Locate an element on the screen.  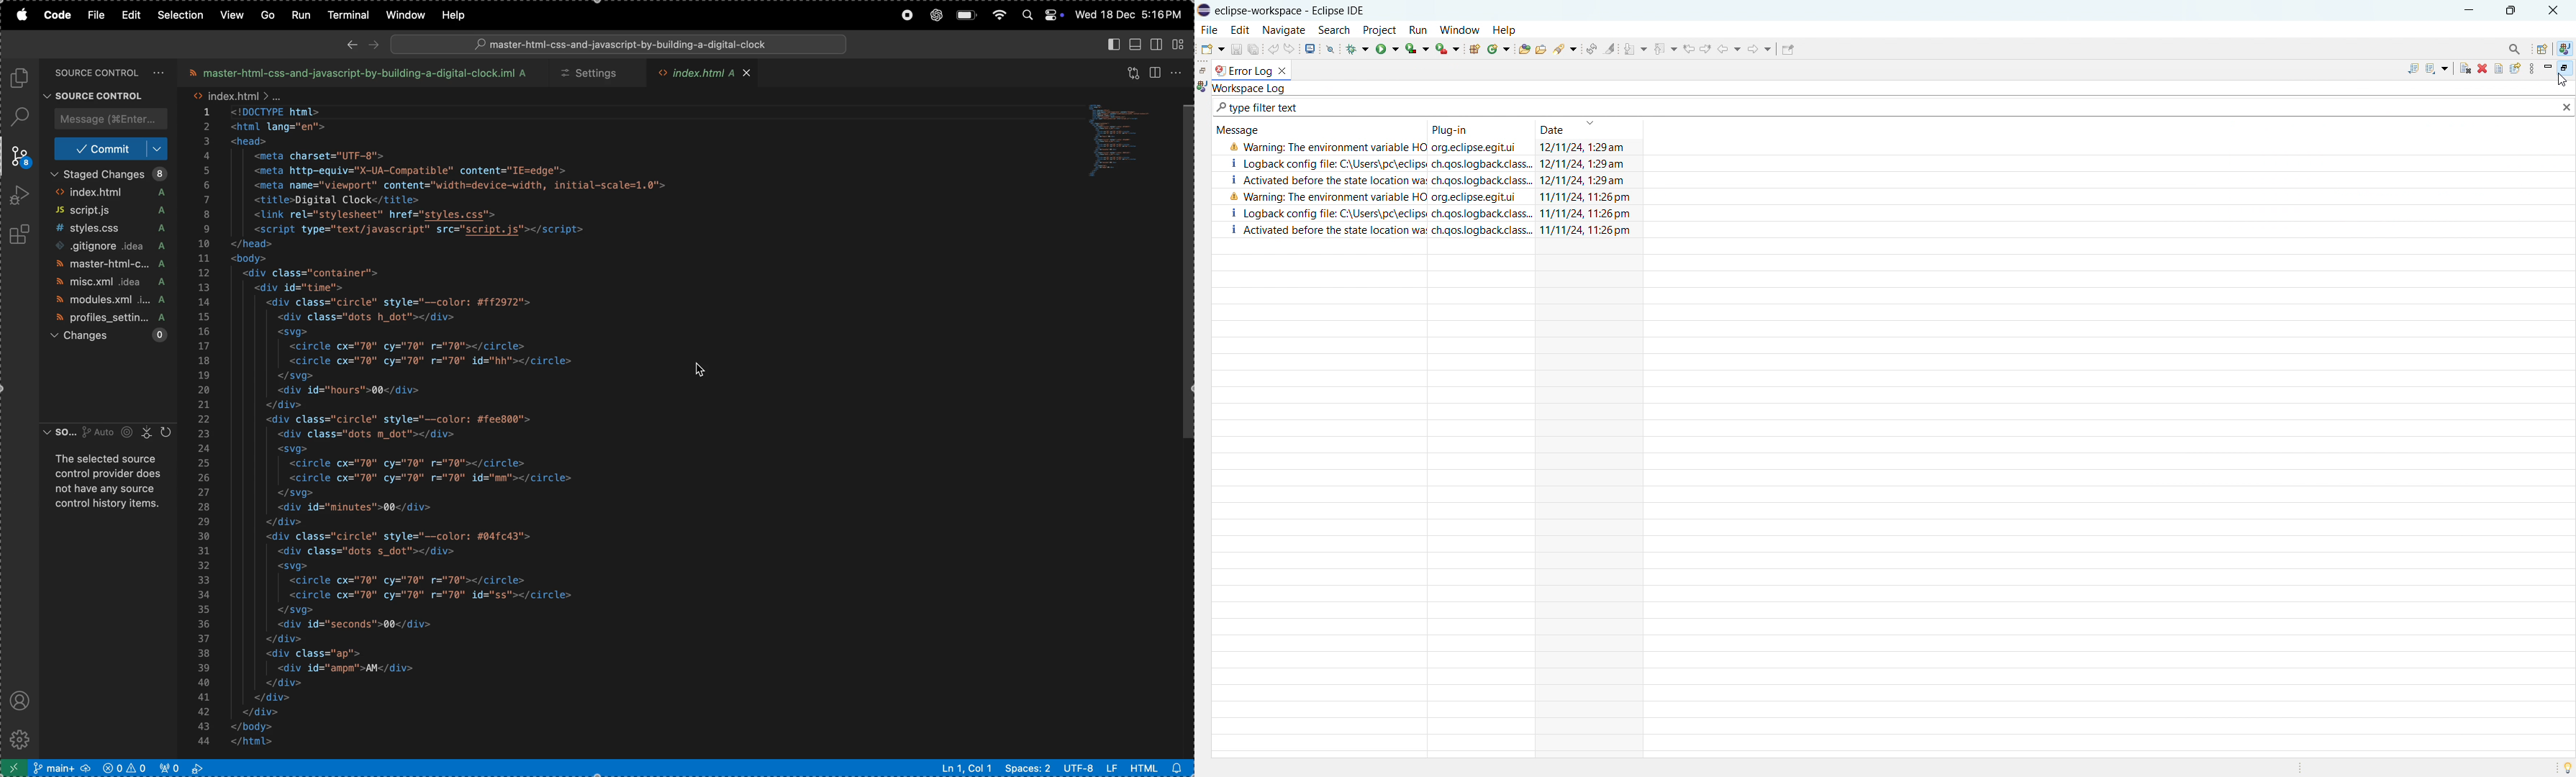
Source control is located at coordinates (99, 94).